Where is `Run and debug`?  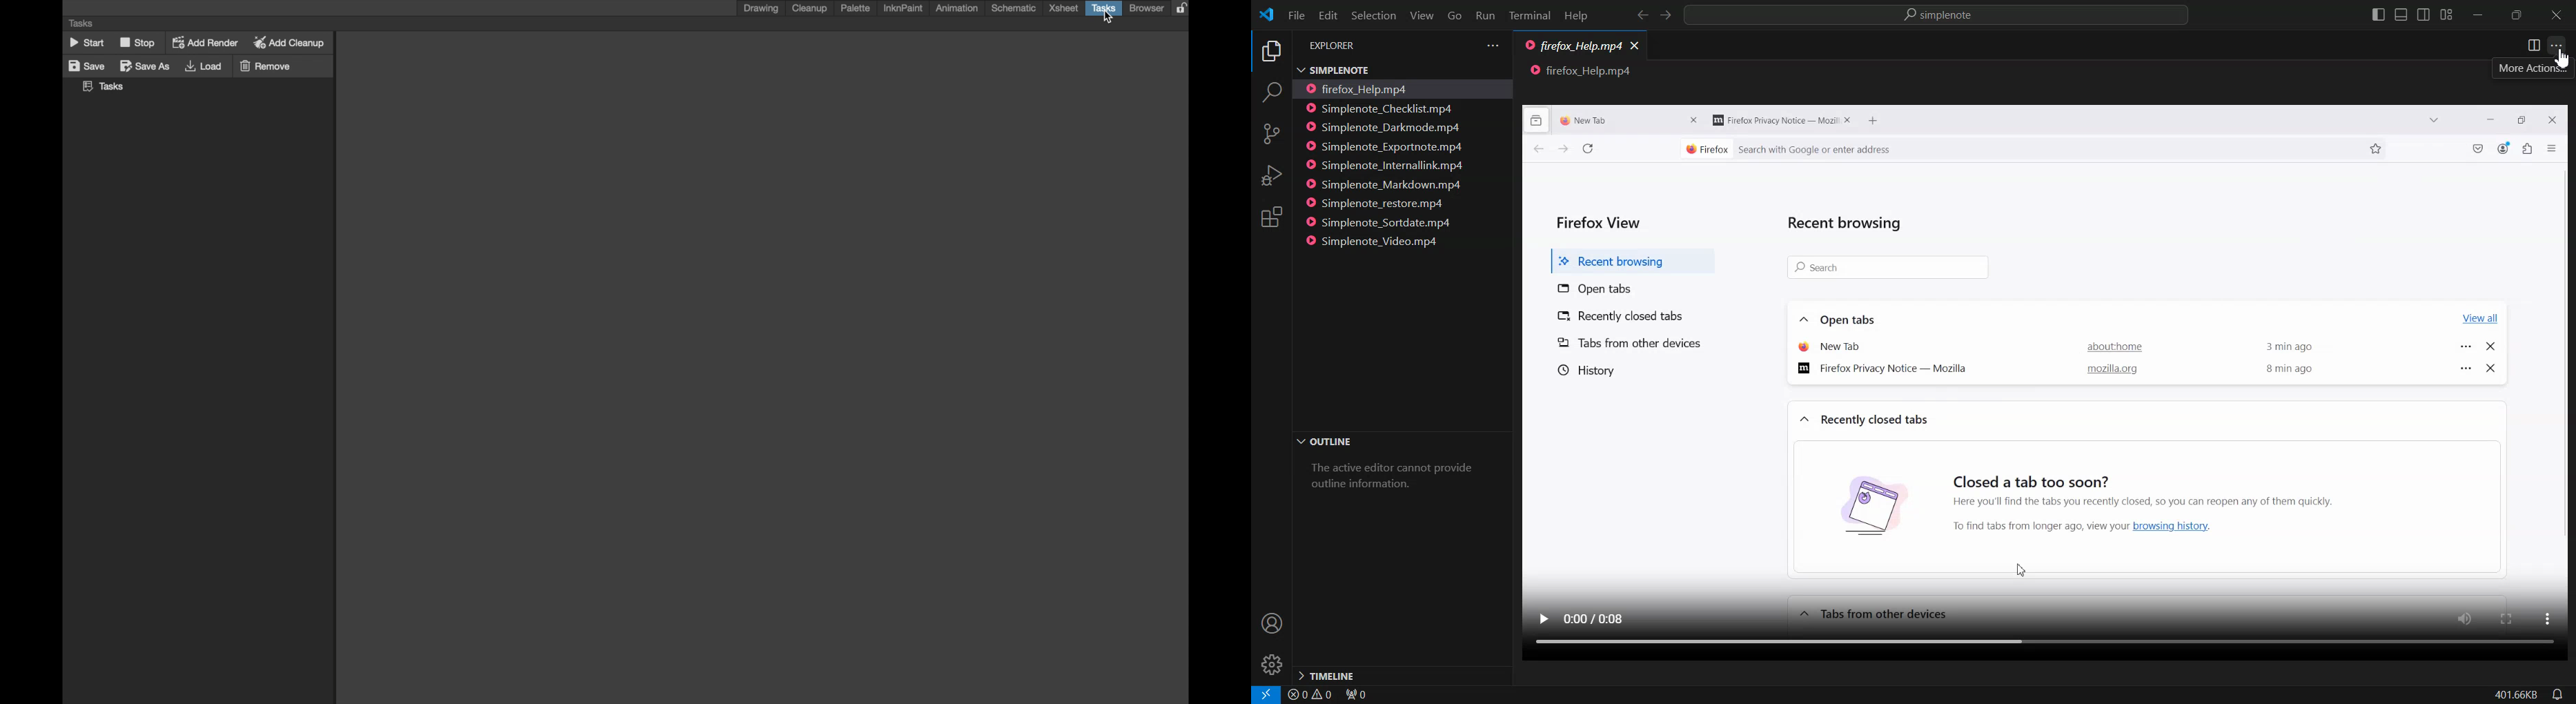
Run and debug is located at coordinates (1270, 175).